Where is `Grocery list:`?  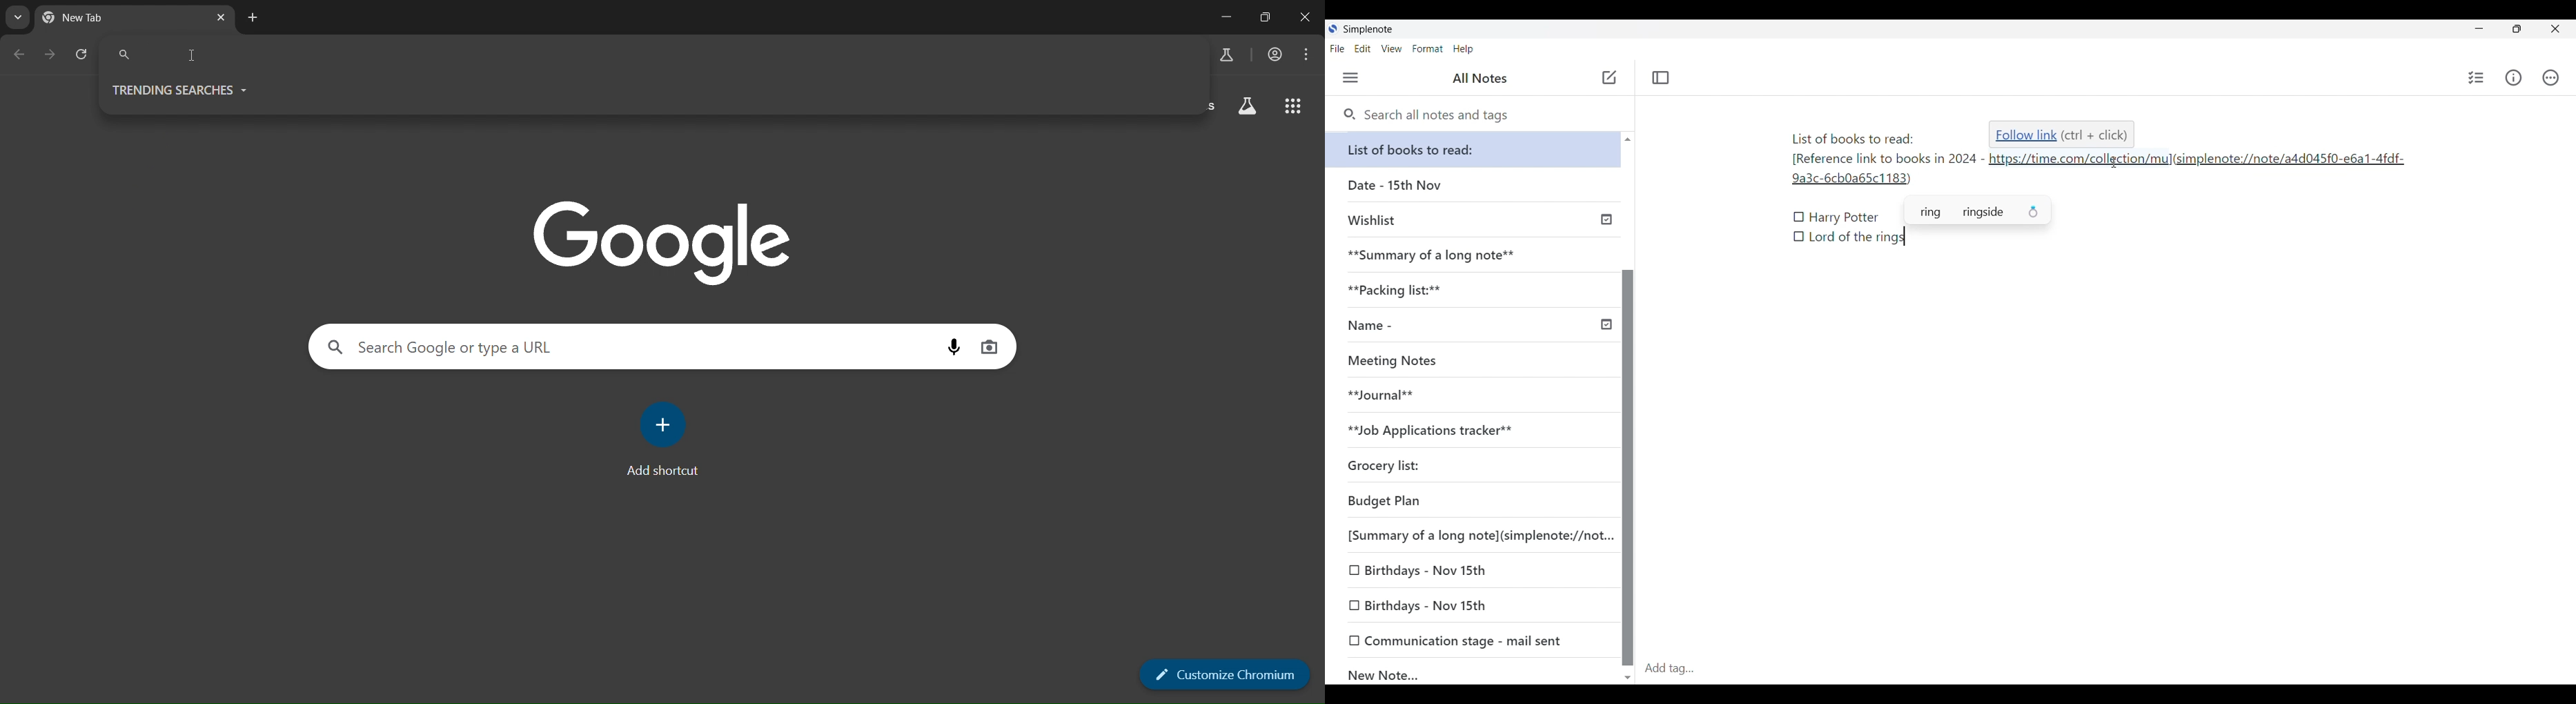 Grocery list: is located at coordinates (1468, 467).